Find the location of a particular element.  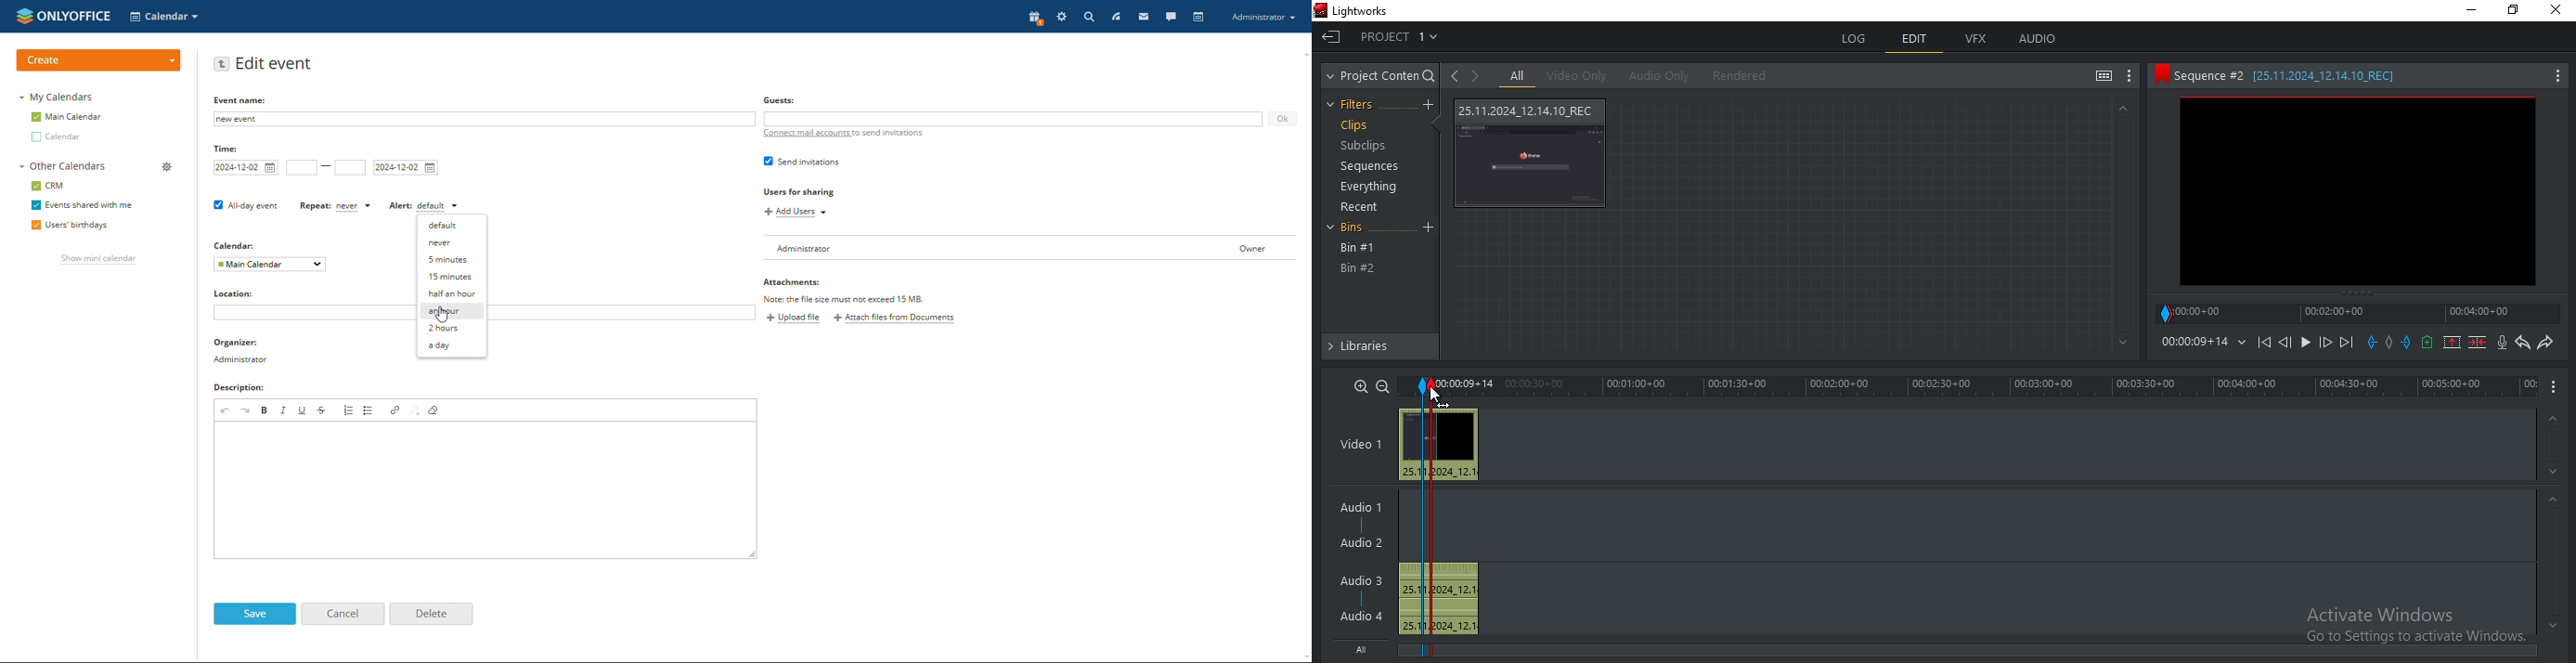

Close is located at coordinates (2558, 14).